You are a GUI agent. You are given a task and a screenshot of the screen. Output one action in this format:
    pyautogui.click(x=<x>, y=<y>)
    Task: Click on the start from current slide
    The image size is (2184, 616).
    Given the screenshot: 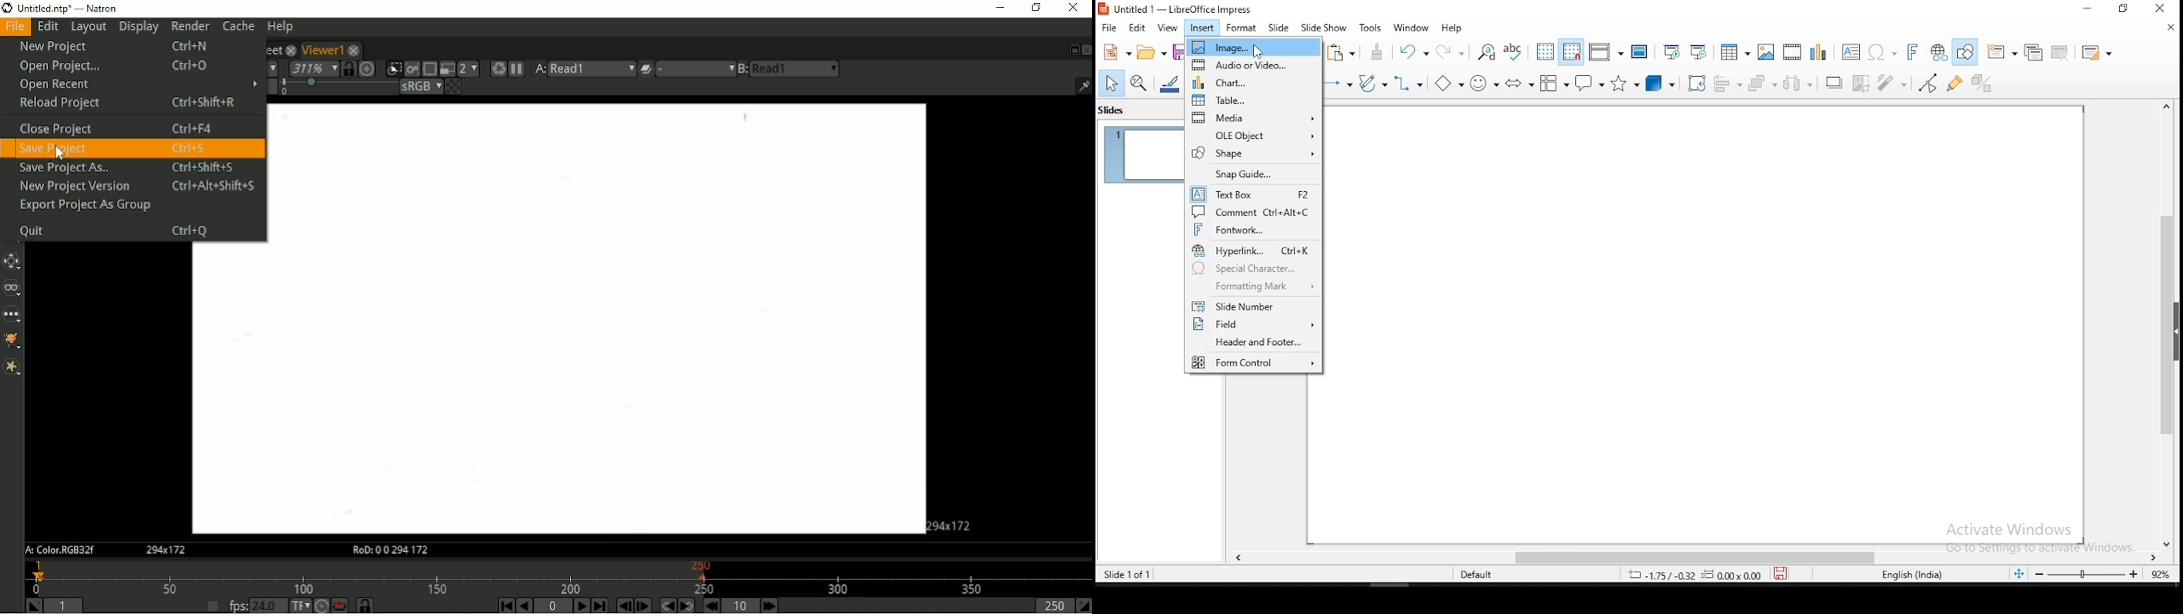 What is the action you would take?
    pyautogui.click(x=1702, y=50)
    